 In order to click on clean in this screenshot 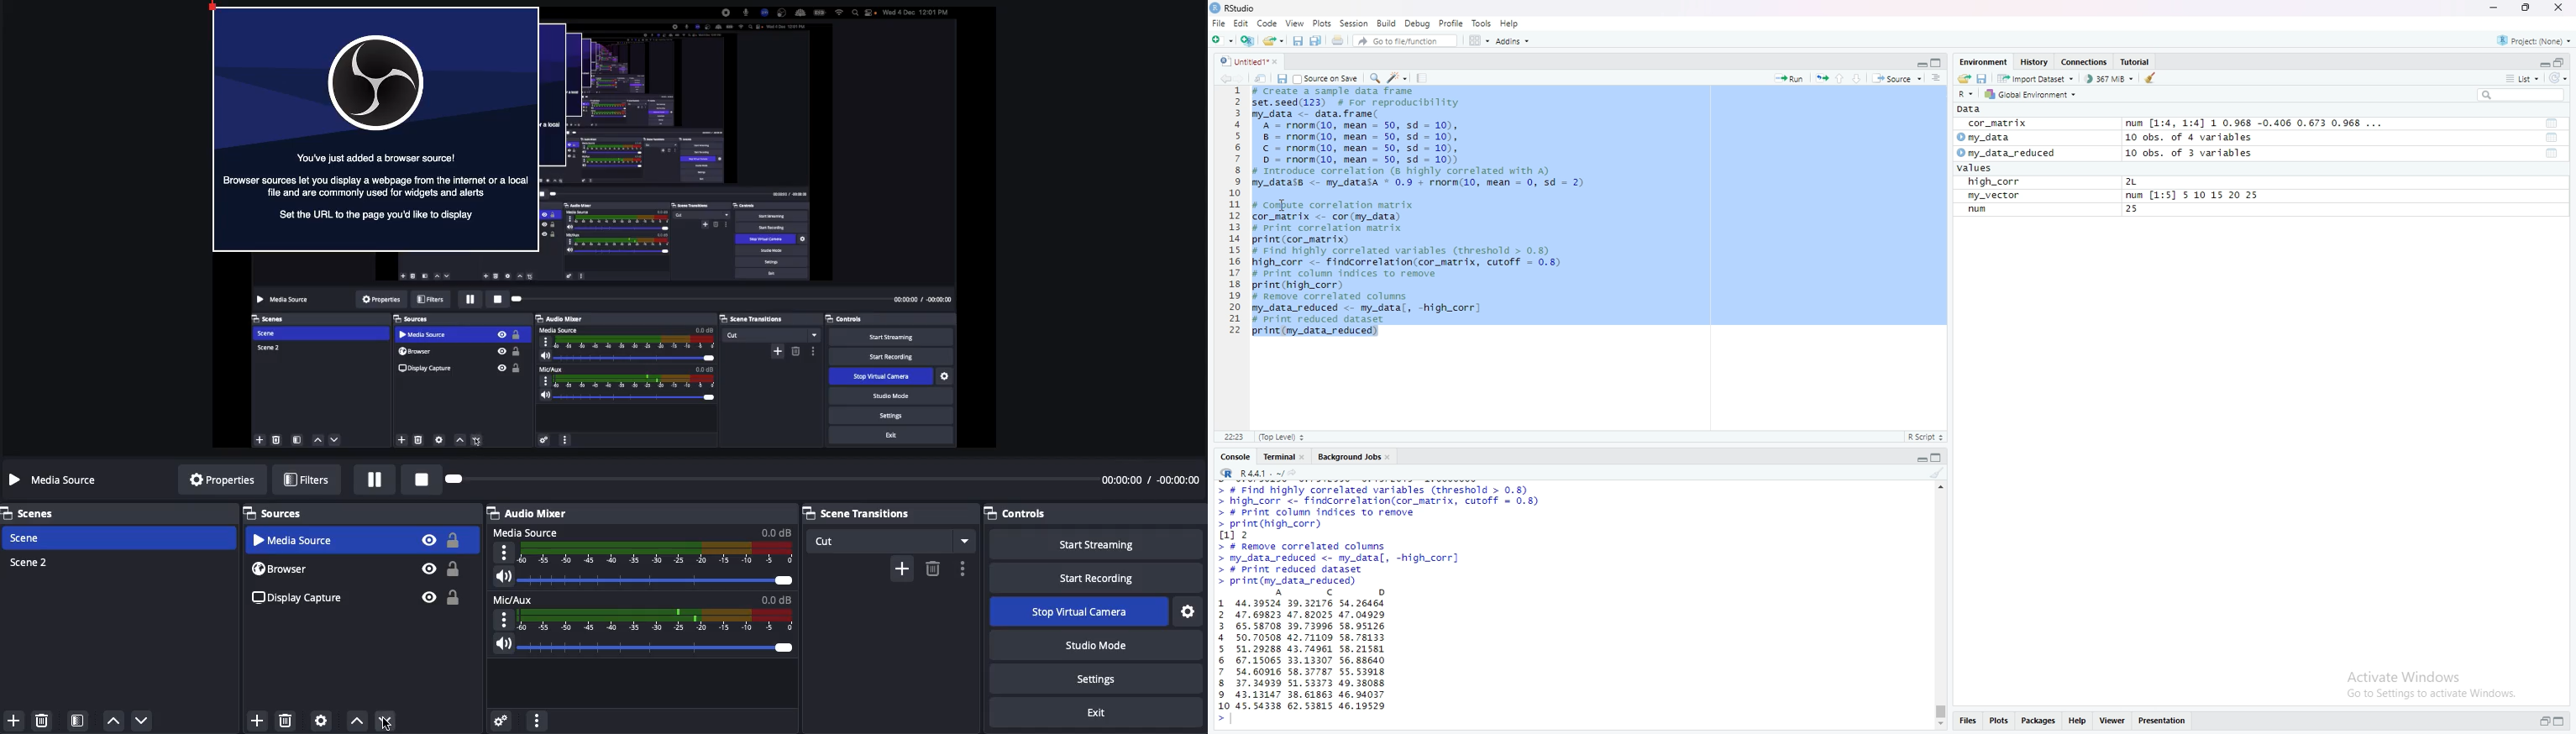, I will do `click(1938, 472)`.